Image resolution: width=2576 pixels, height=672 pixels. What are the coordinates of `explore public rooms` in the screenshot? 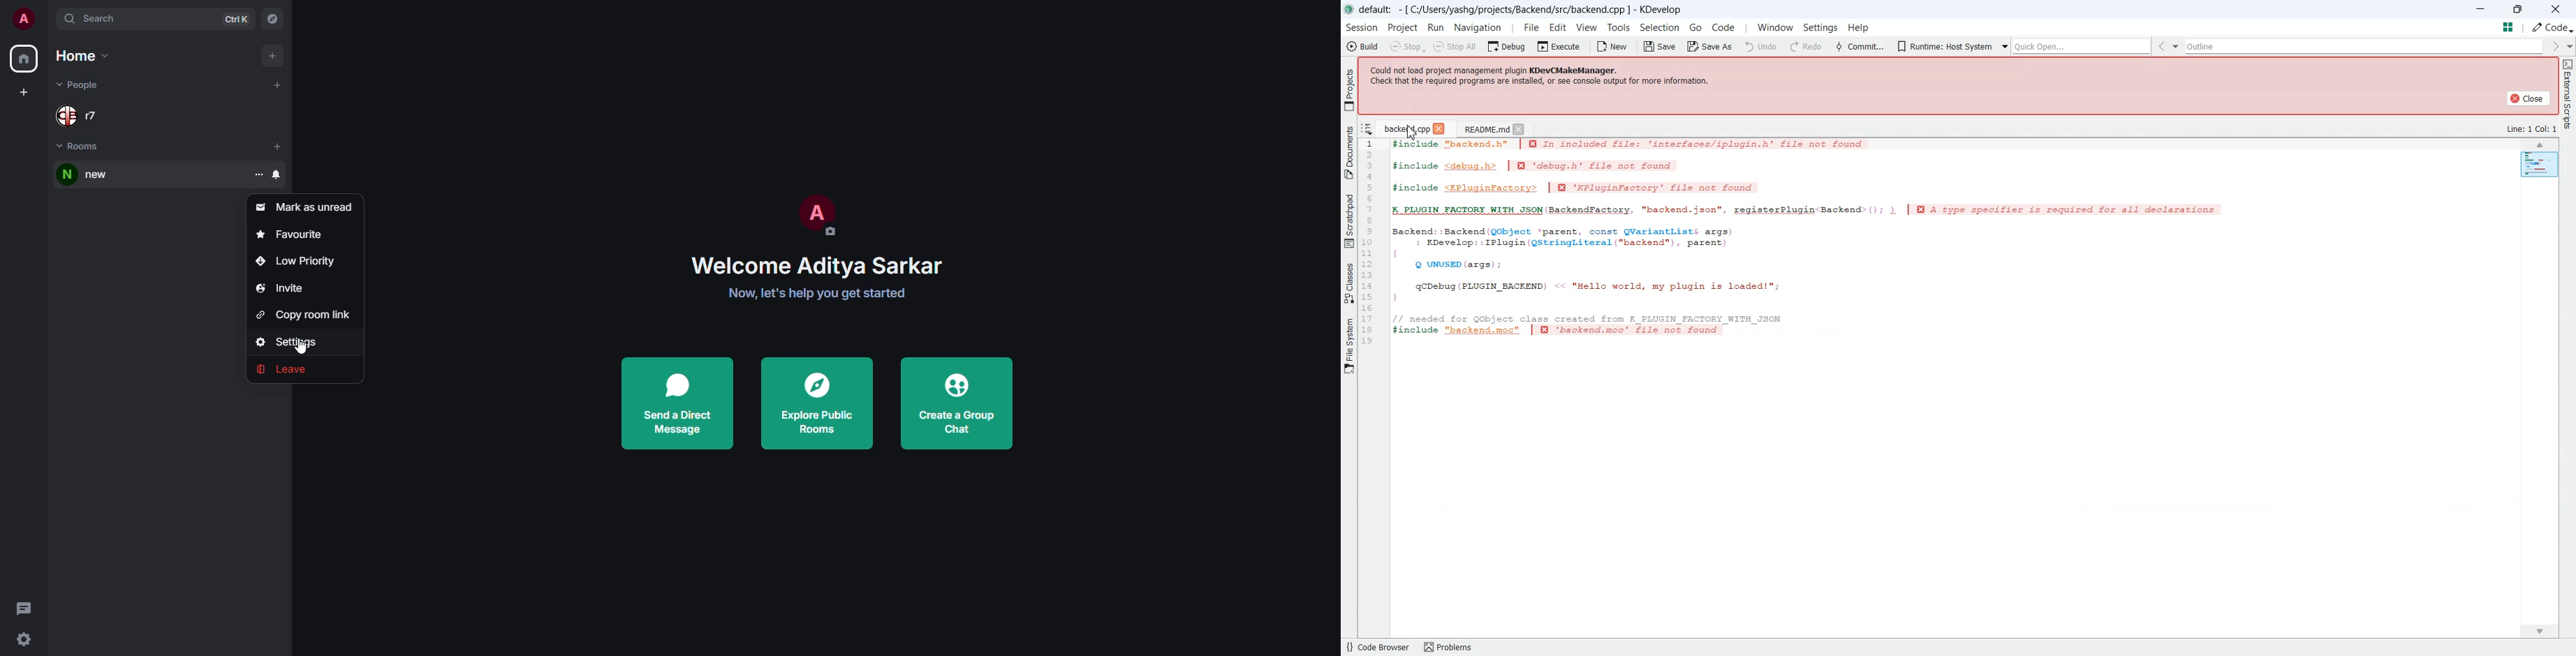 It's located at (815, 402).